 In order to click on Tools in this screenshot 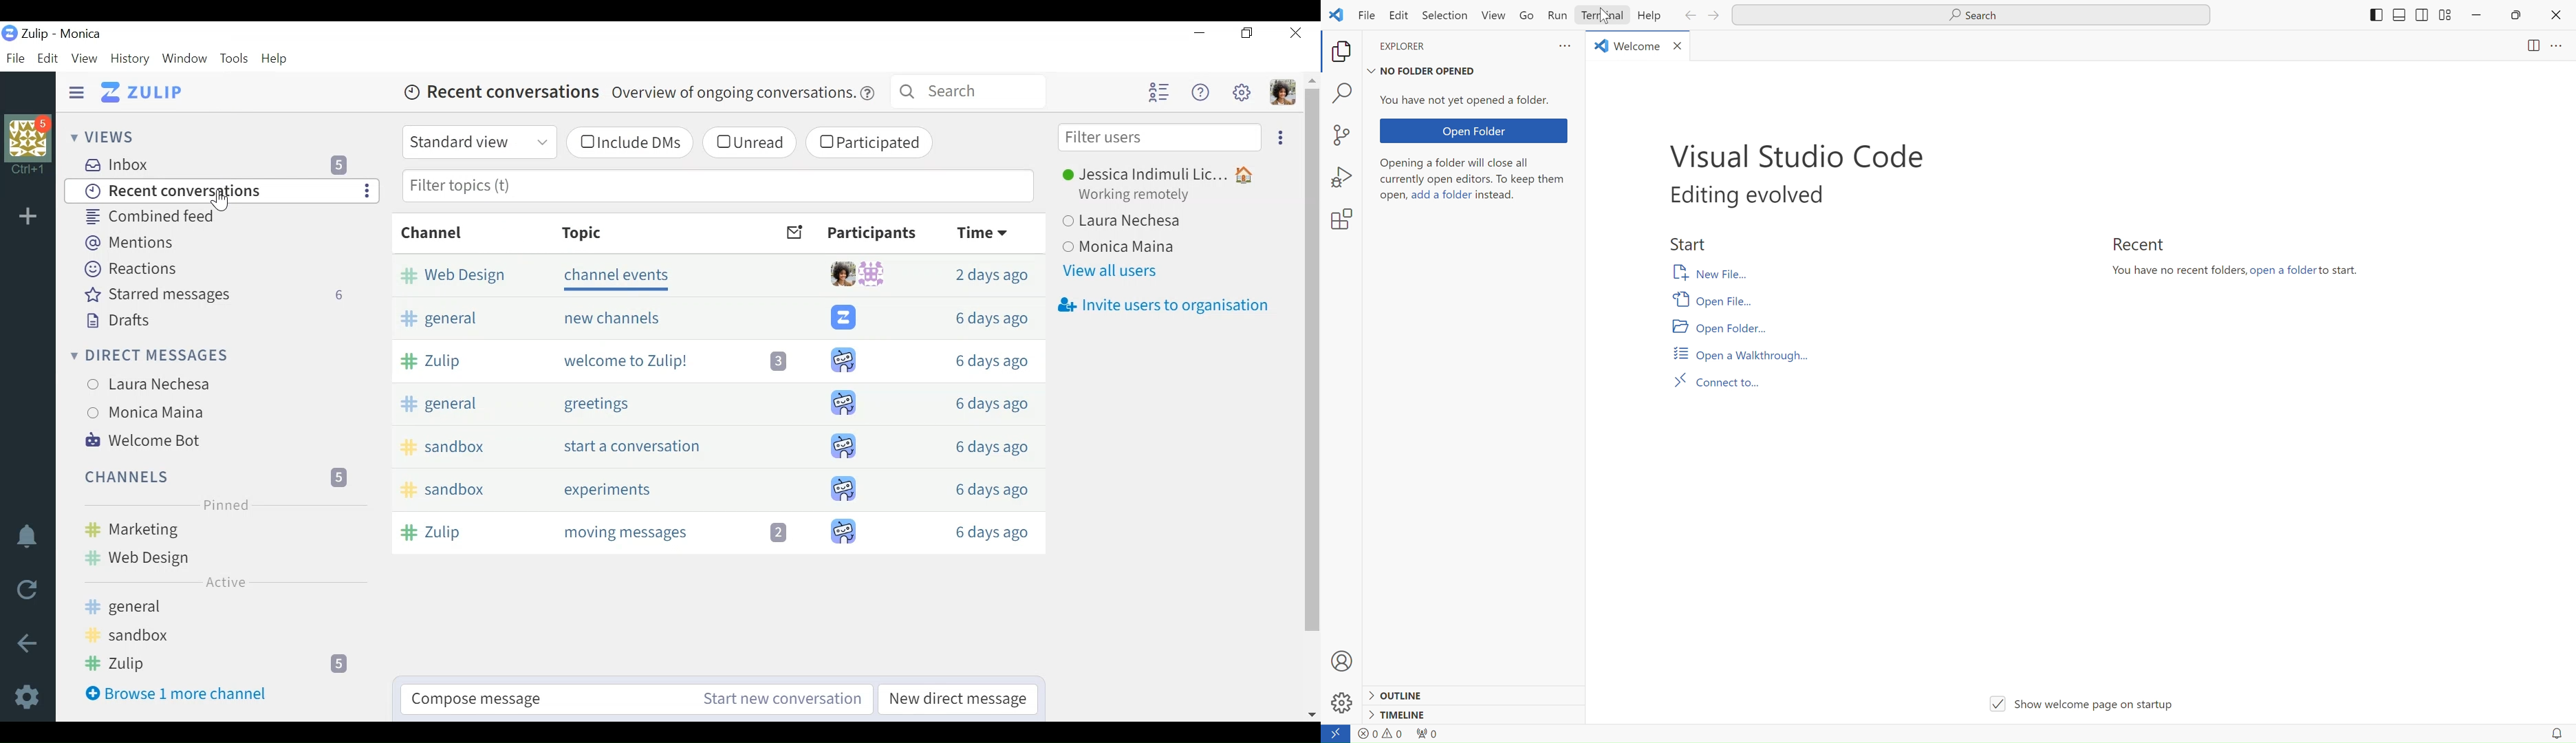, I will do `click(235, 58)`.